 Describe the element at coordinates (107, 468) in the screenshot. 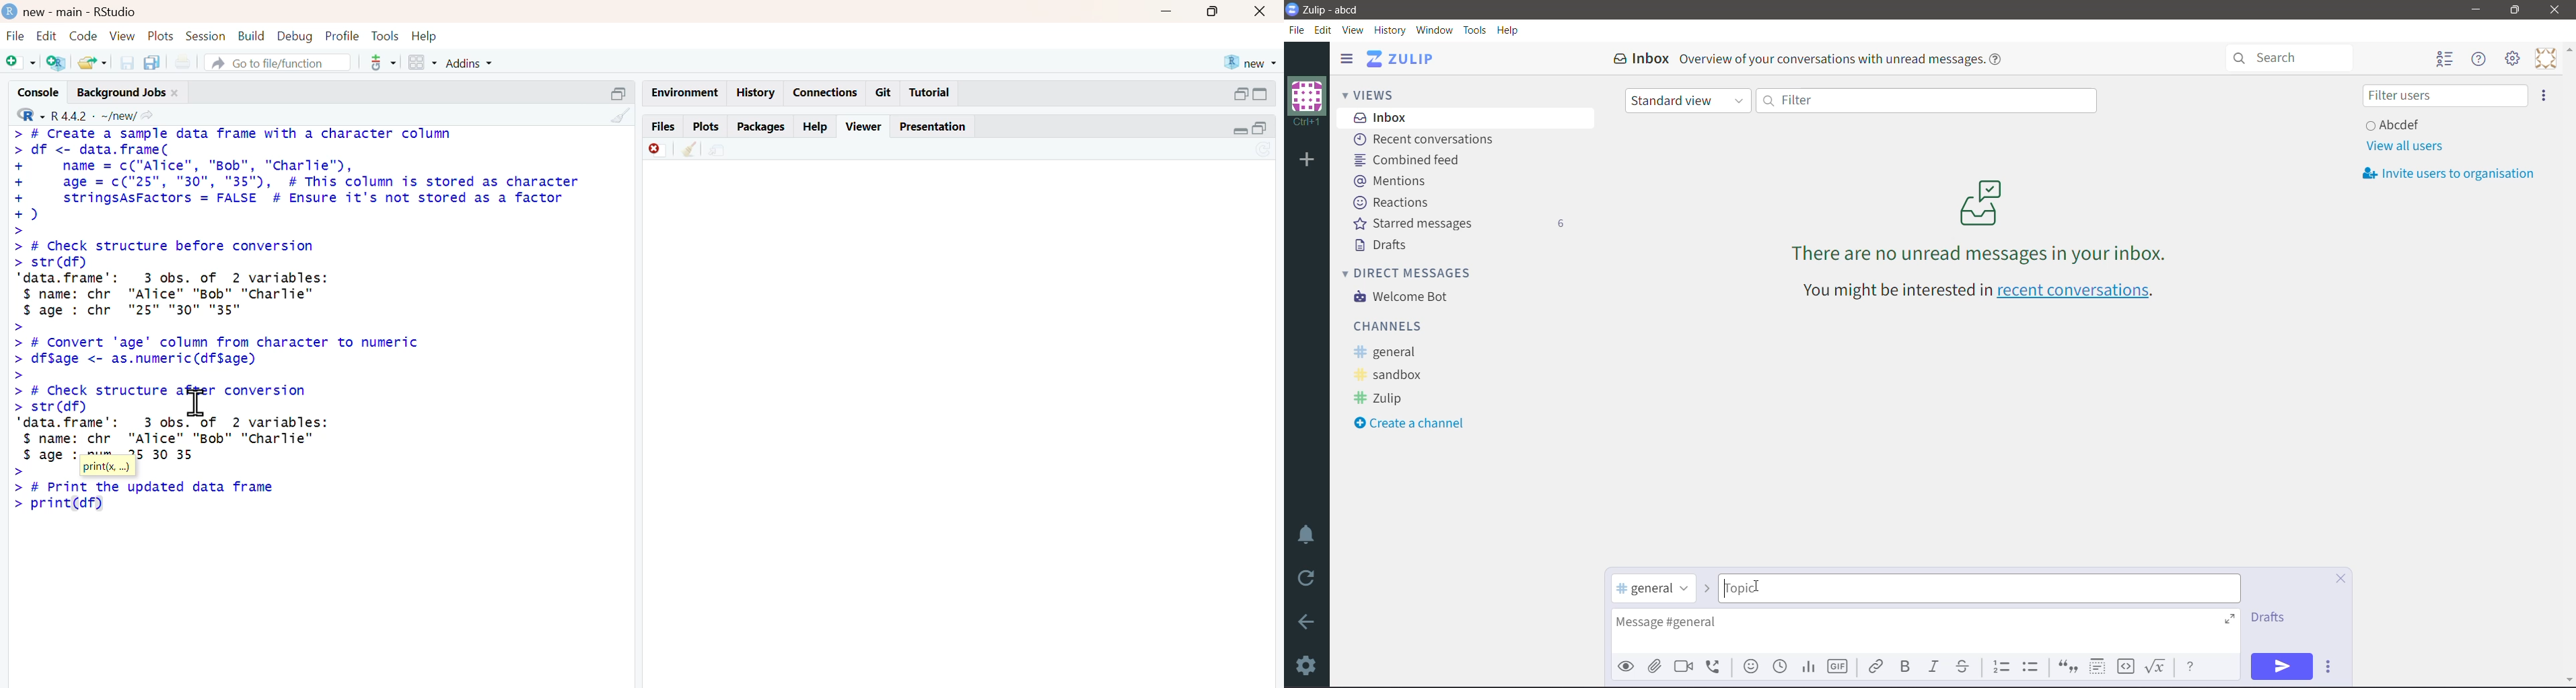

I see `print(x, ...)` at that location.